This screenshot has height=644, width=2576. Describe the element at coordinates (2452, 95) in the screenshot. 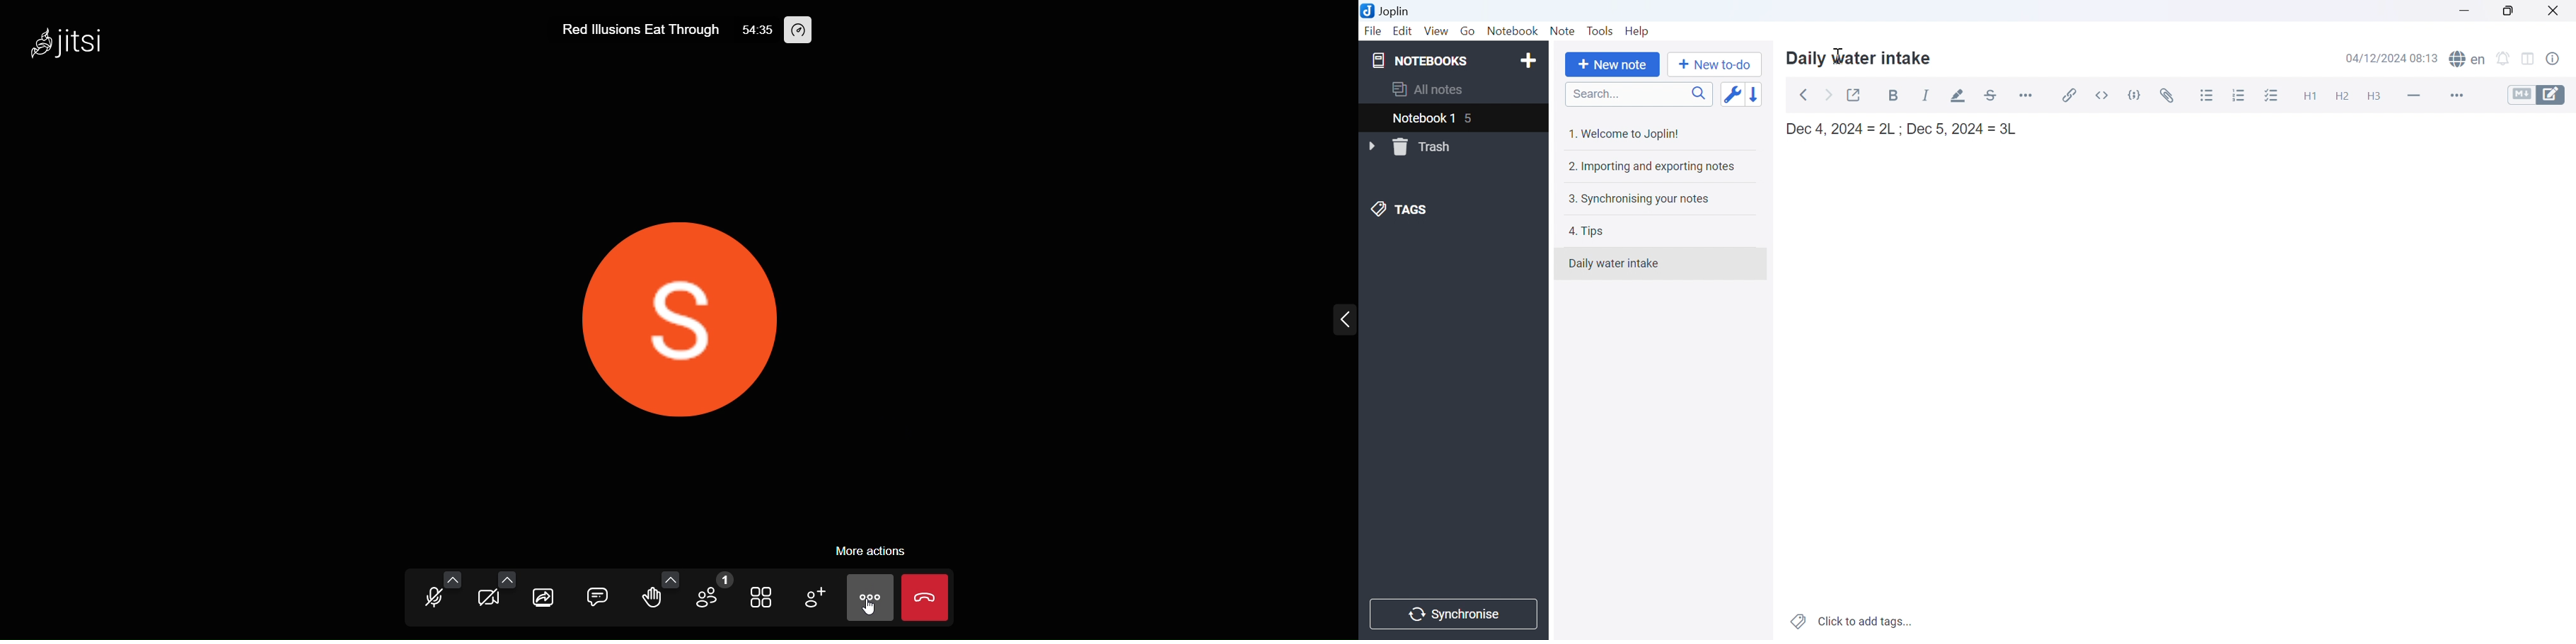

I see `More` at that location.